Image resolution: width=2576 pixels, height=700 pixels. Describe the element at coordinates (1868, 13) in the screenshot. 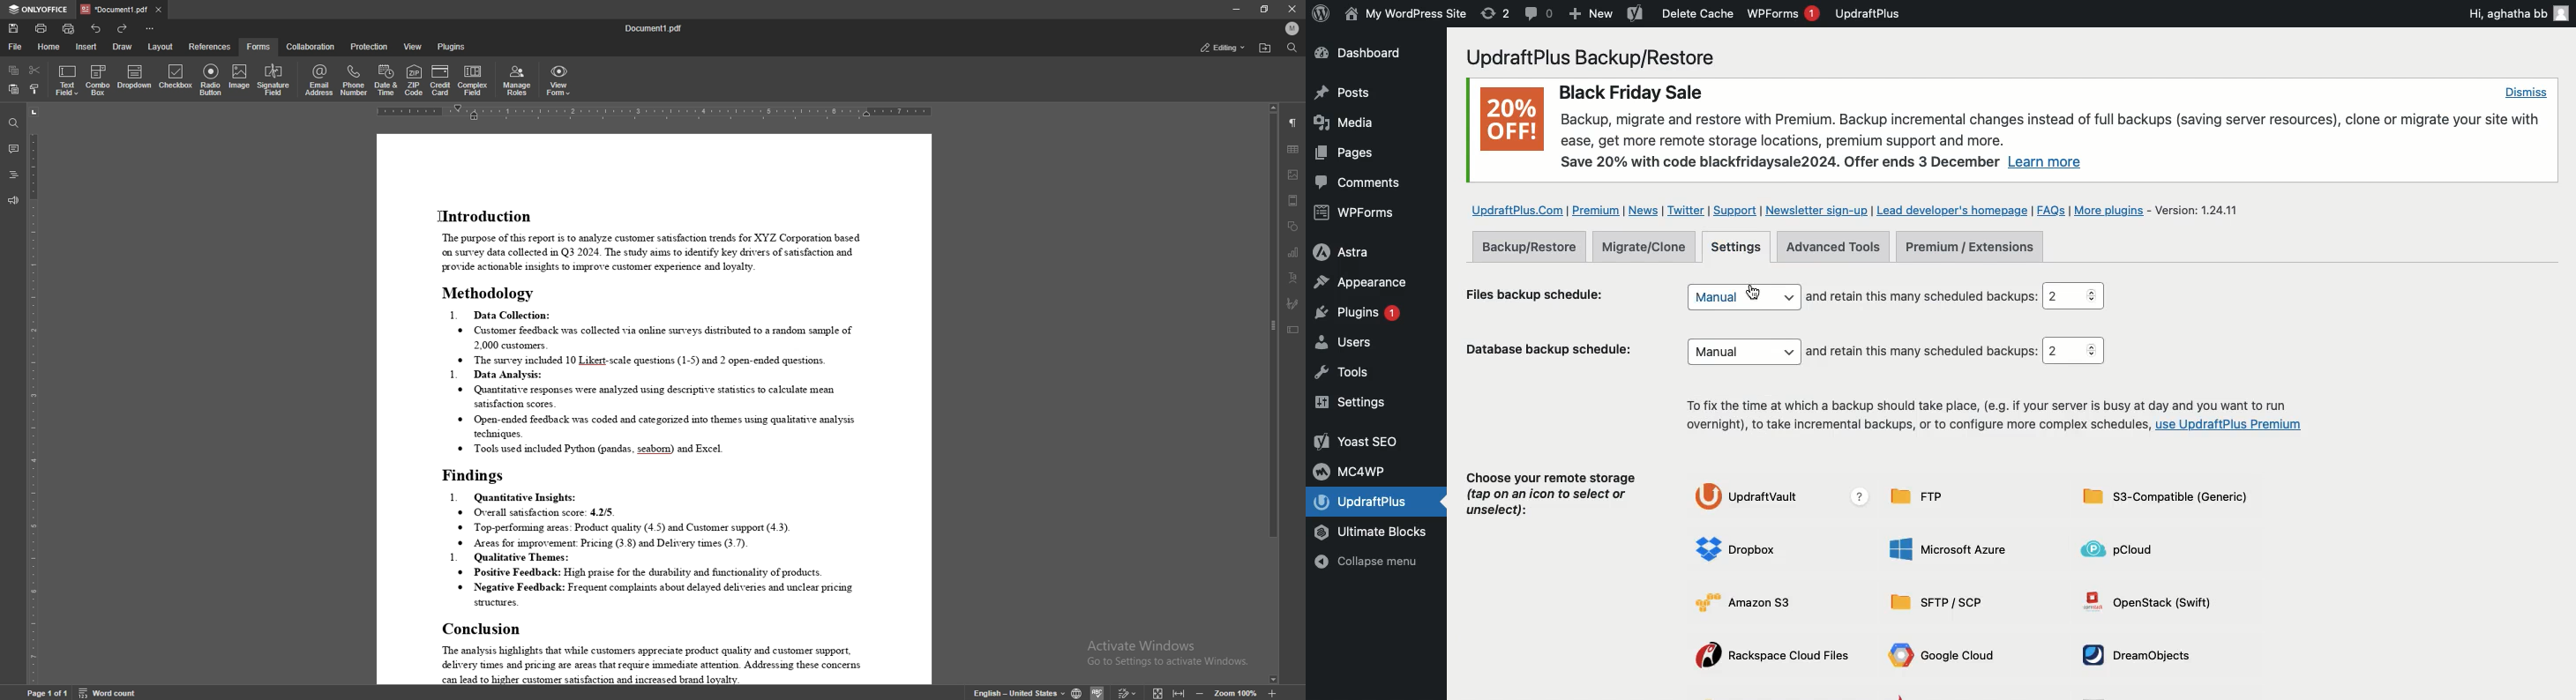

I see `UpdraftPlus` at that location.